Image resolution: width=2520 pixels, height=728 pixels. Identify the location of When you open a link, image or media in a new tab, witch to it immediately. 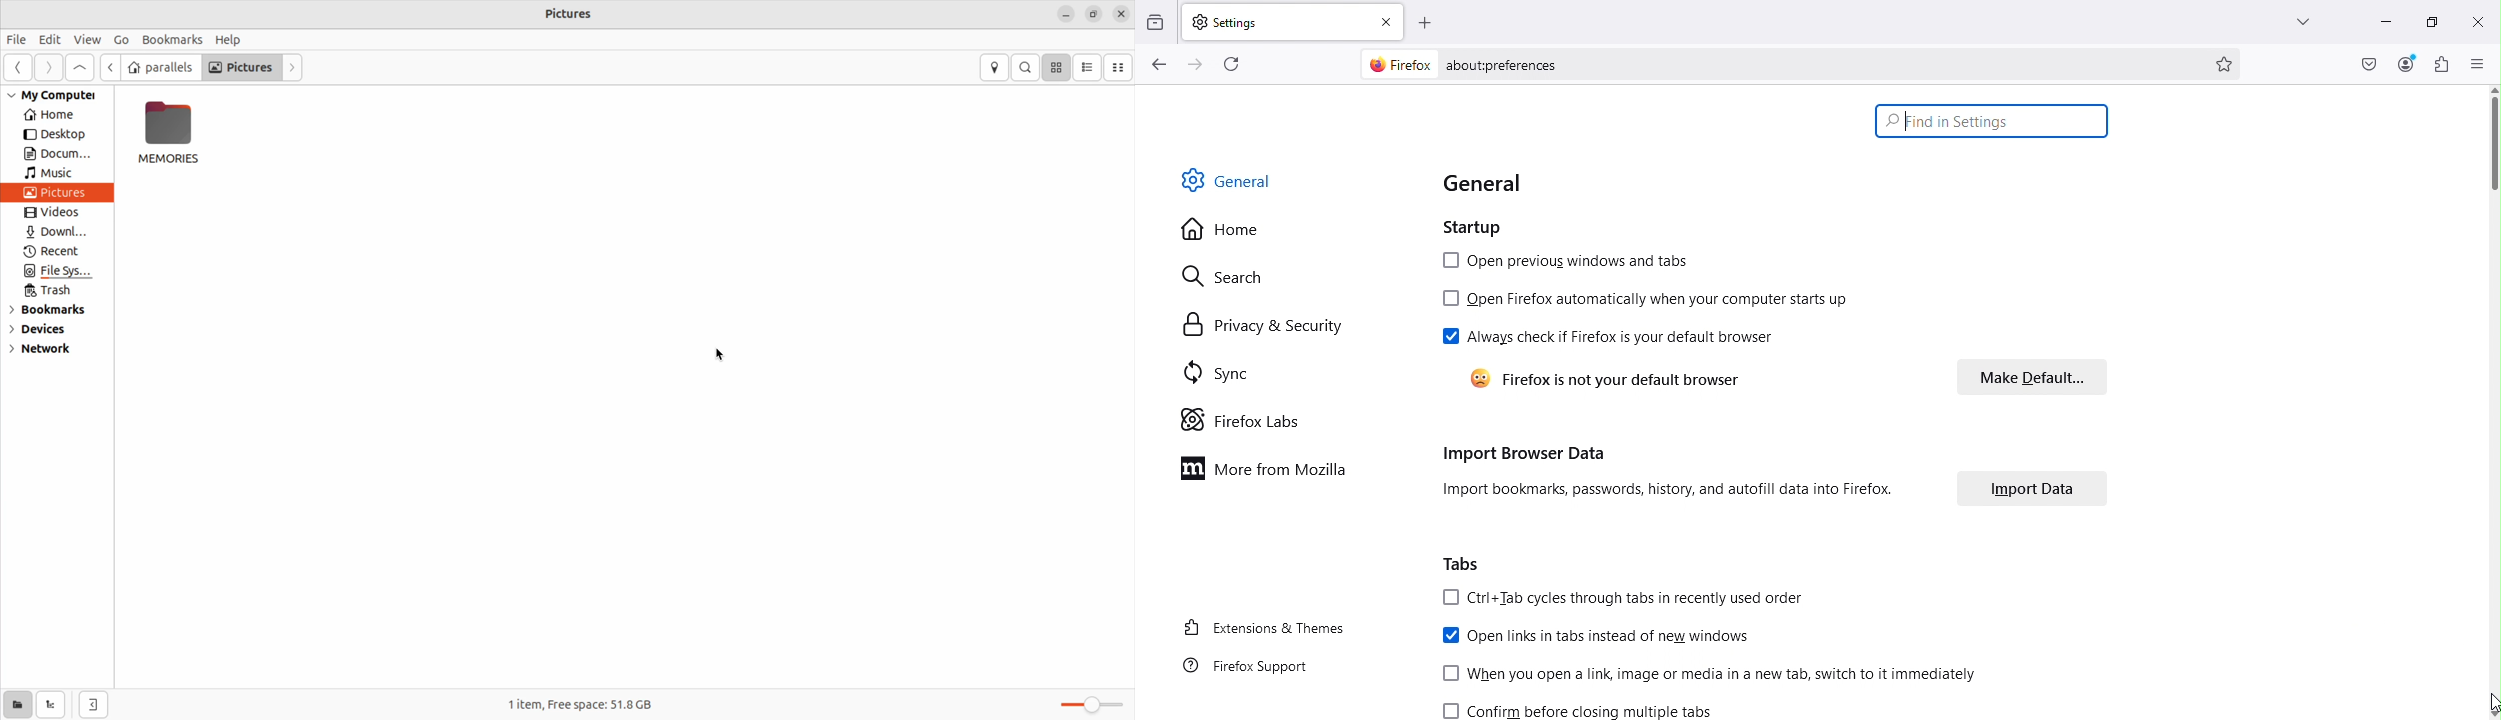
(1707, 673).